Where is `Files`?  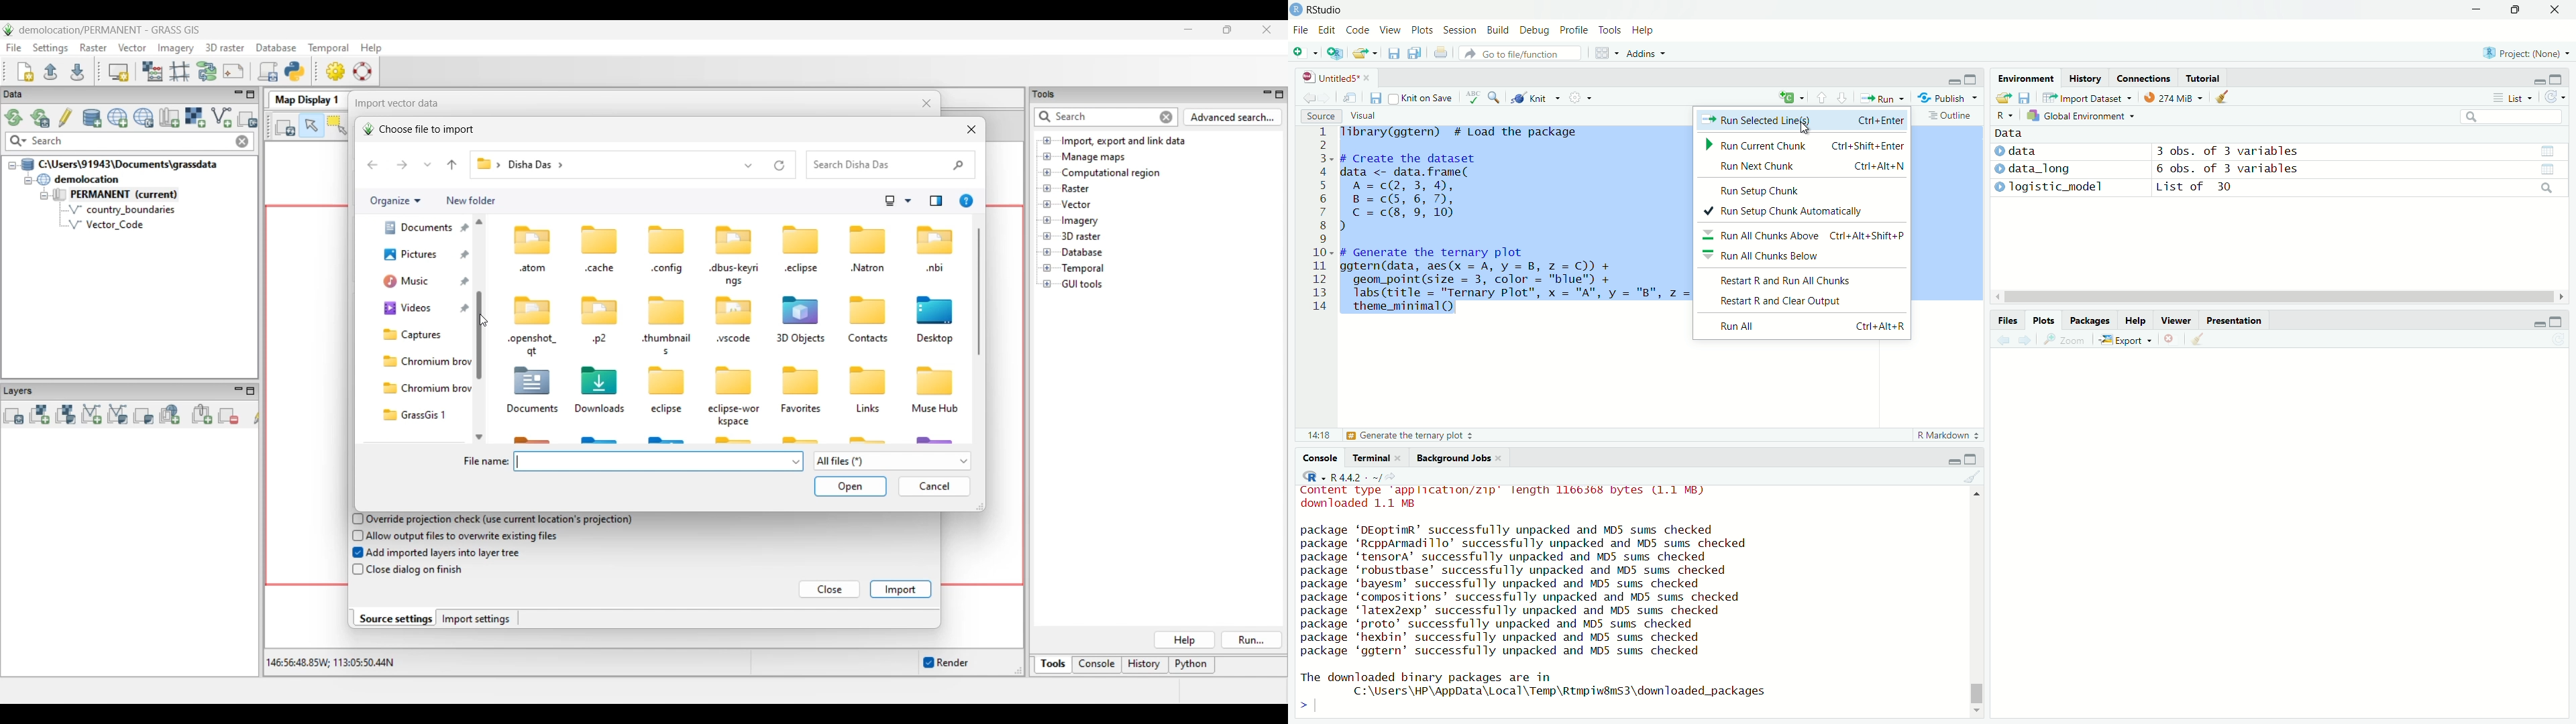
Files is located at coordinates (2000, 318).